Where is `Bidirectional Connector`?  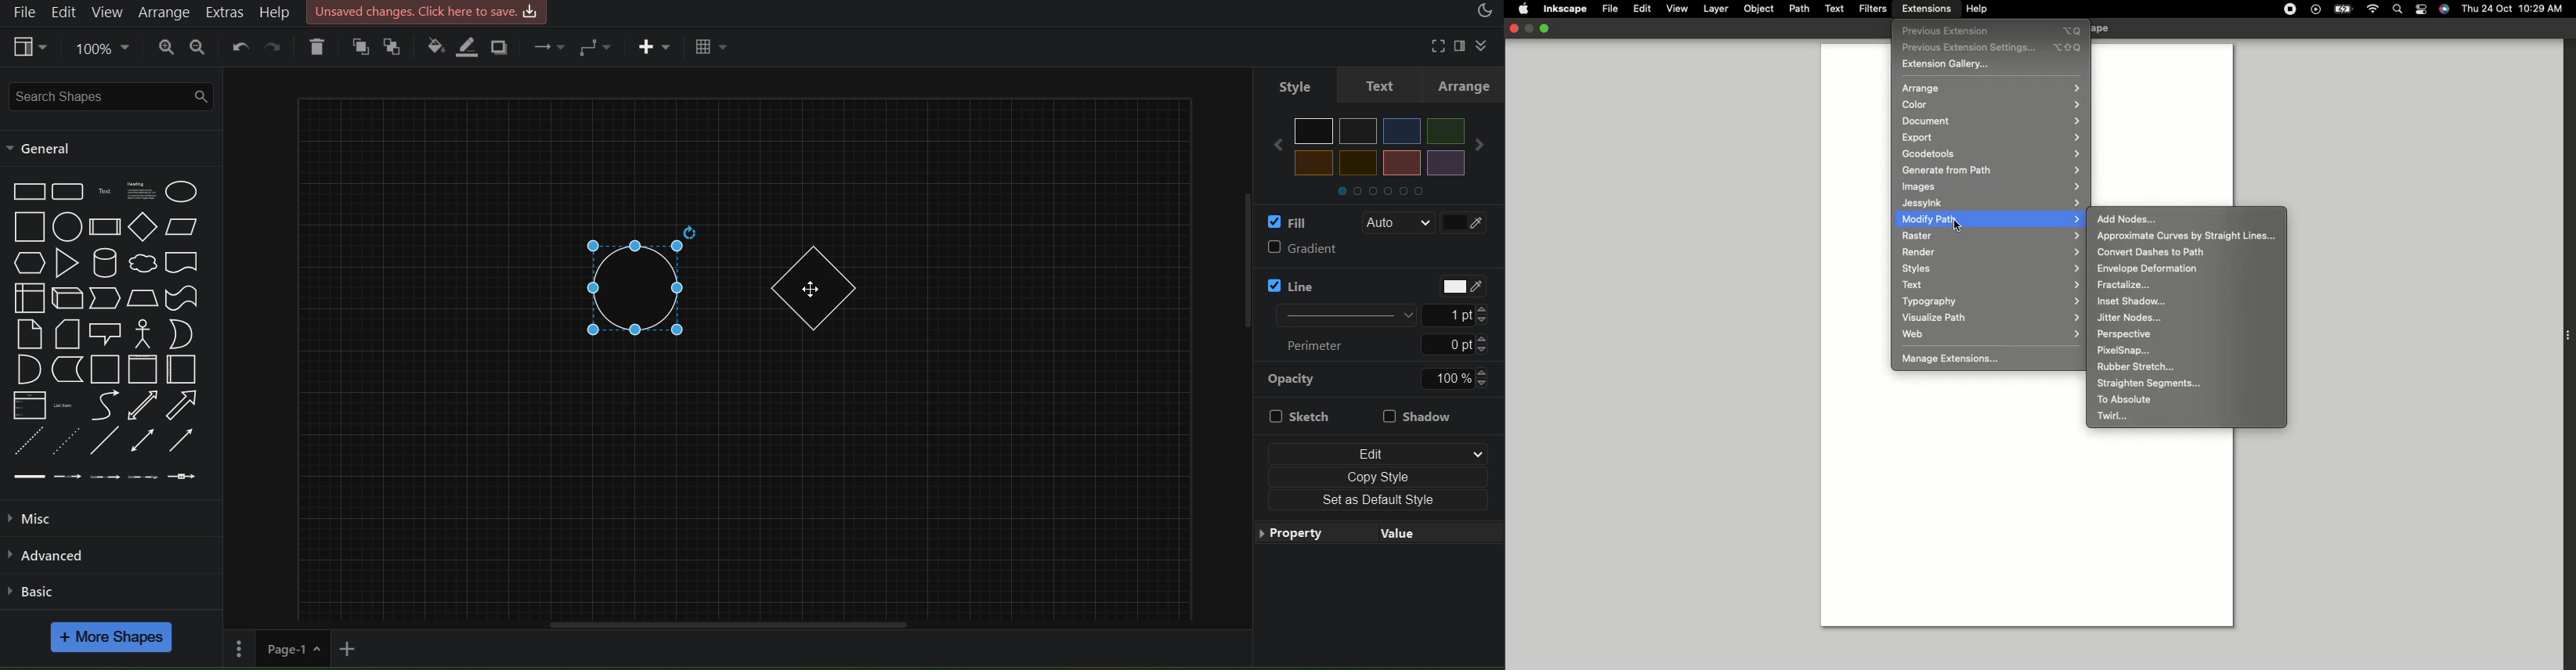 Bidirectional Connector is located at coordinates (143, 438).